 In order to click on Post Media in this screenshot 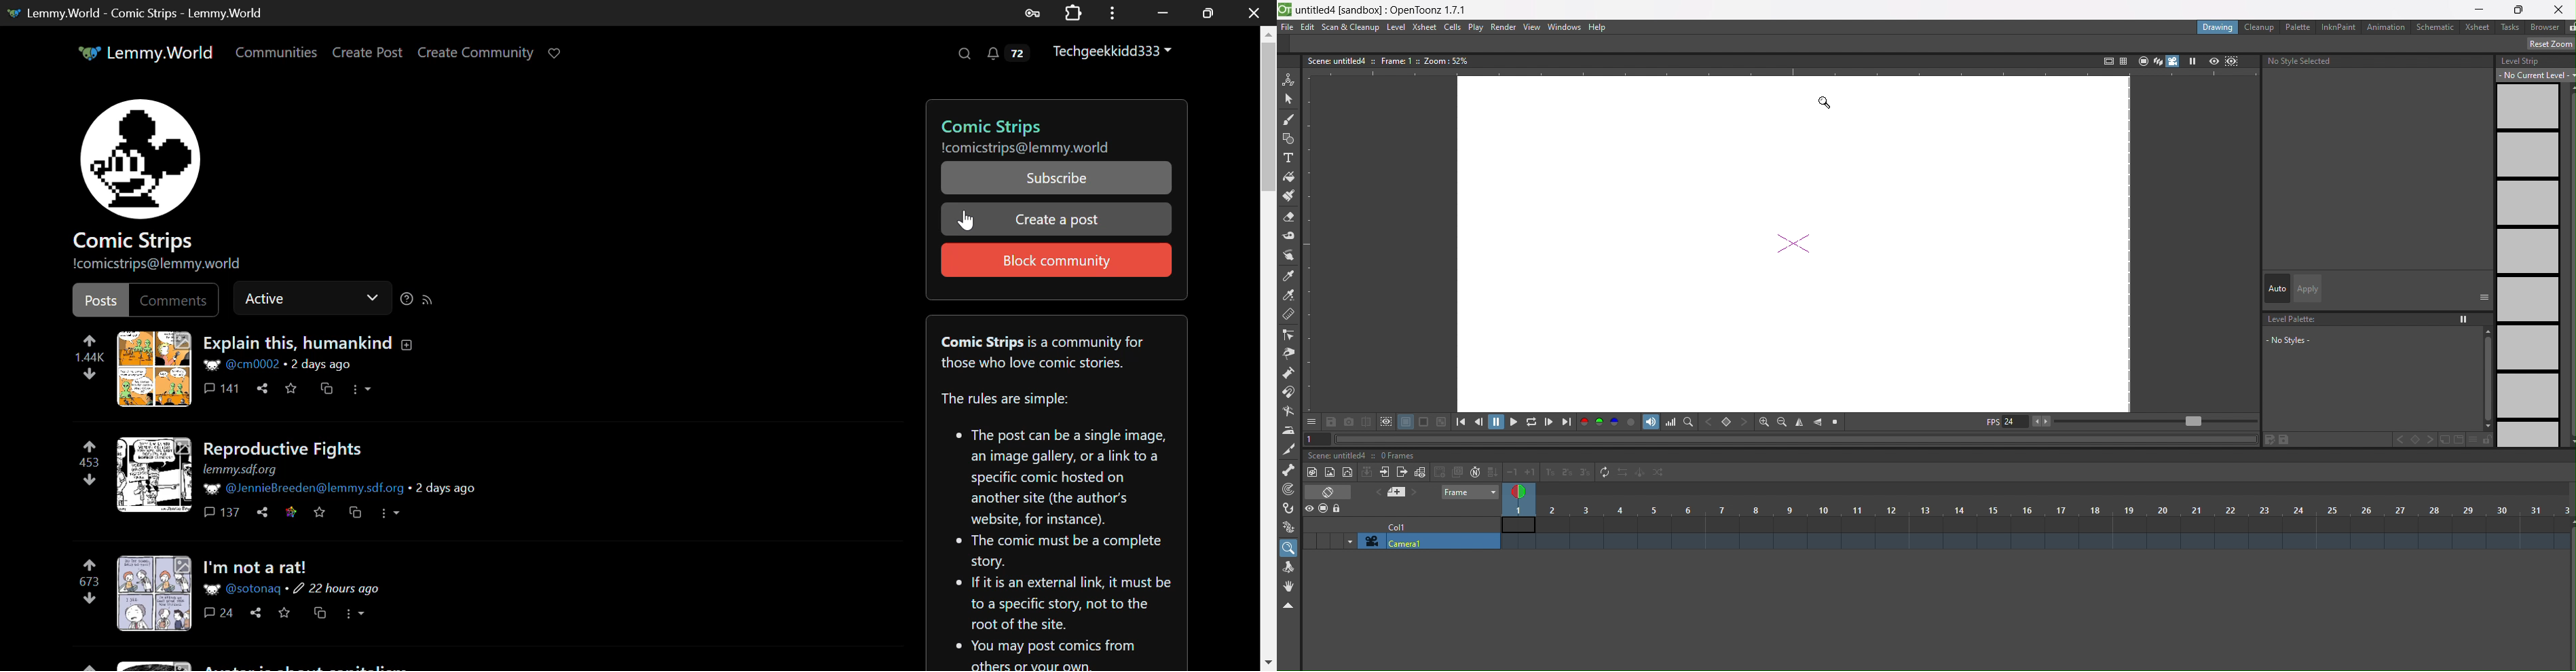, I will do `click(154, 474)`.